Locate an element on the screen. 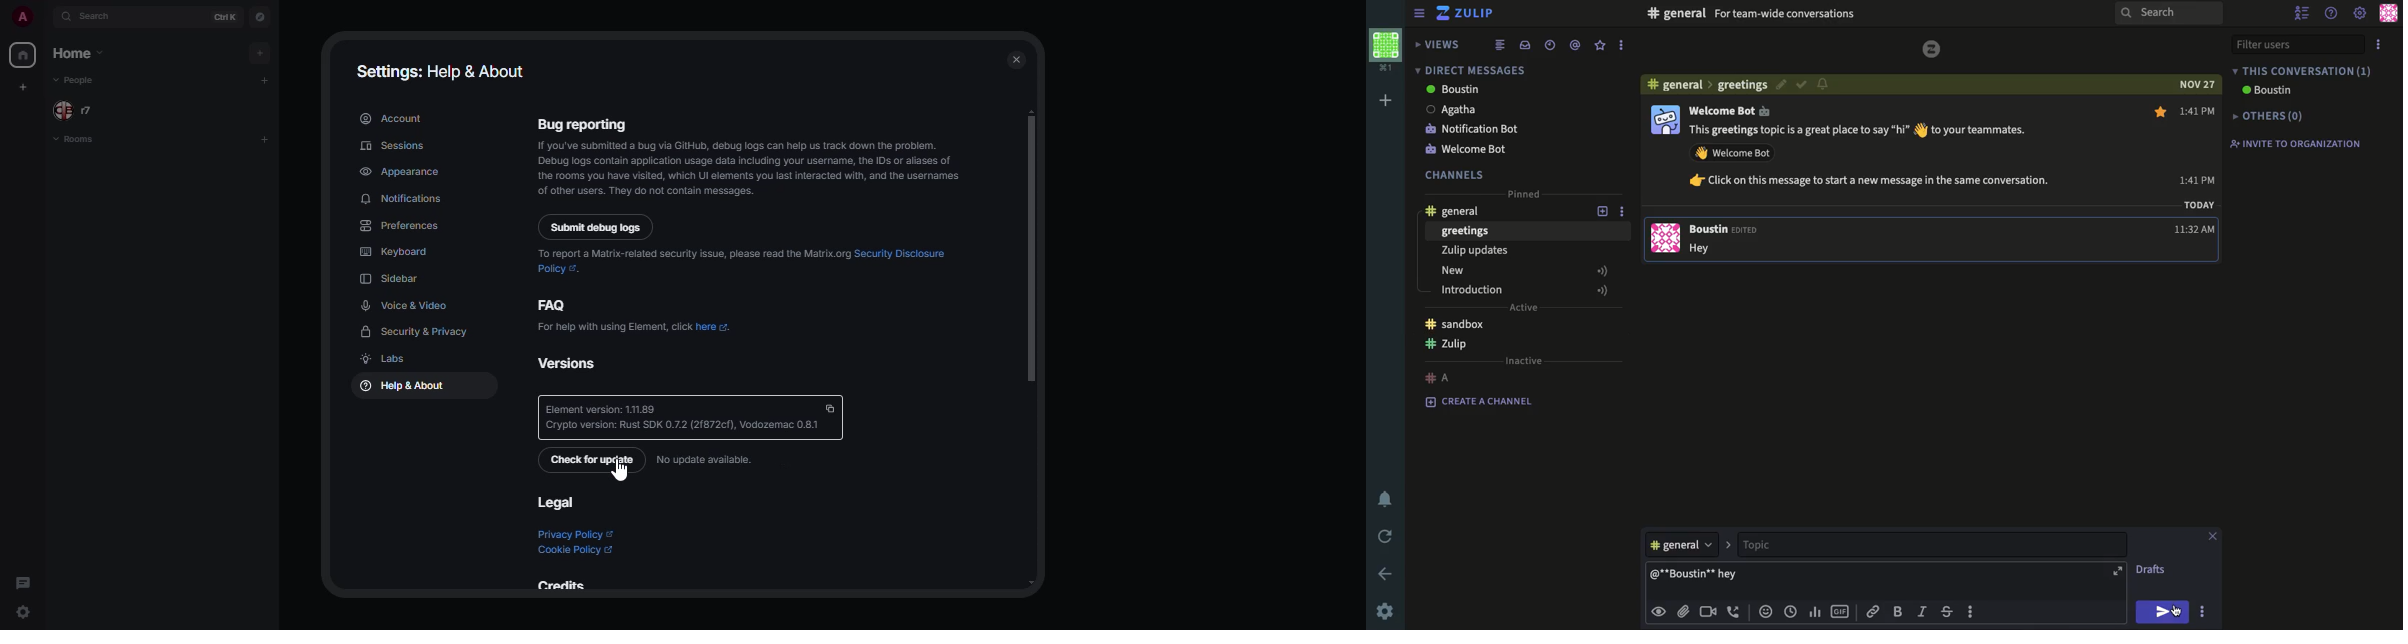 Image resolution: width=2408 pixels, height=644 pixels. expand is located at coordinates (2117, 568).